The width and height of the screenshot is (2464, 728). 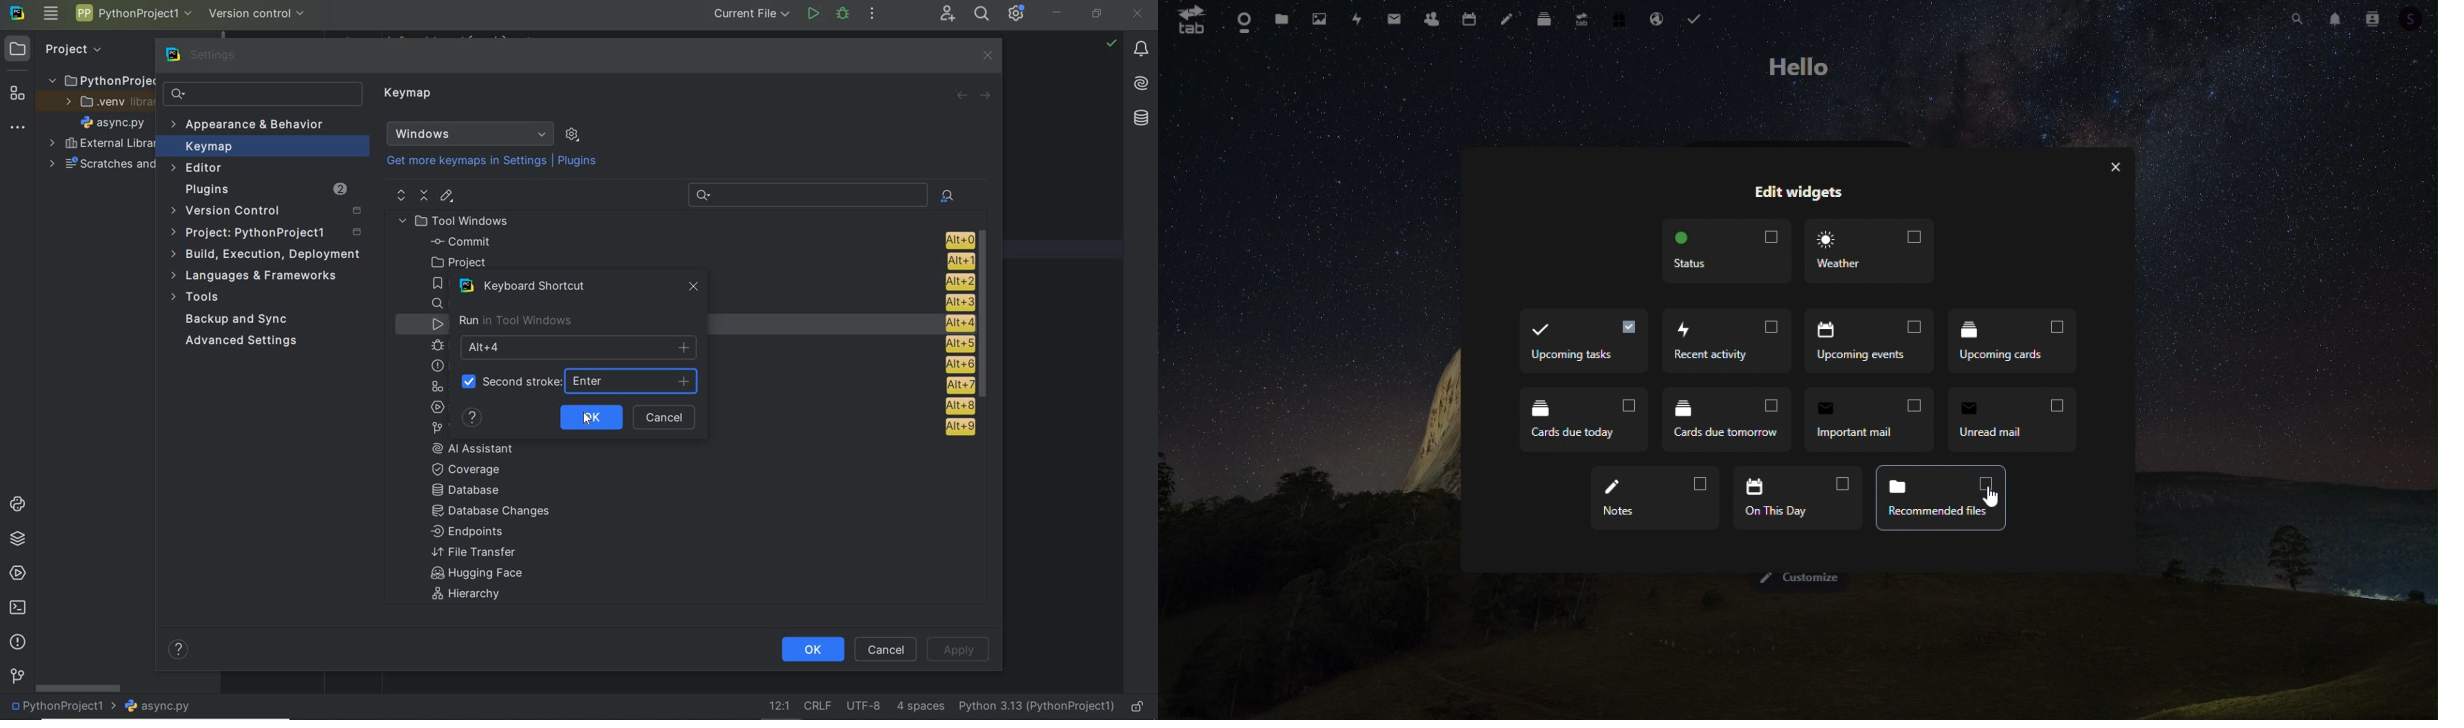 I want to click on Cursor, so click(x=1991, y=498).